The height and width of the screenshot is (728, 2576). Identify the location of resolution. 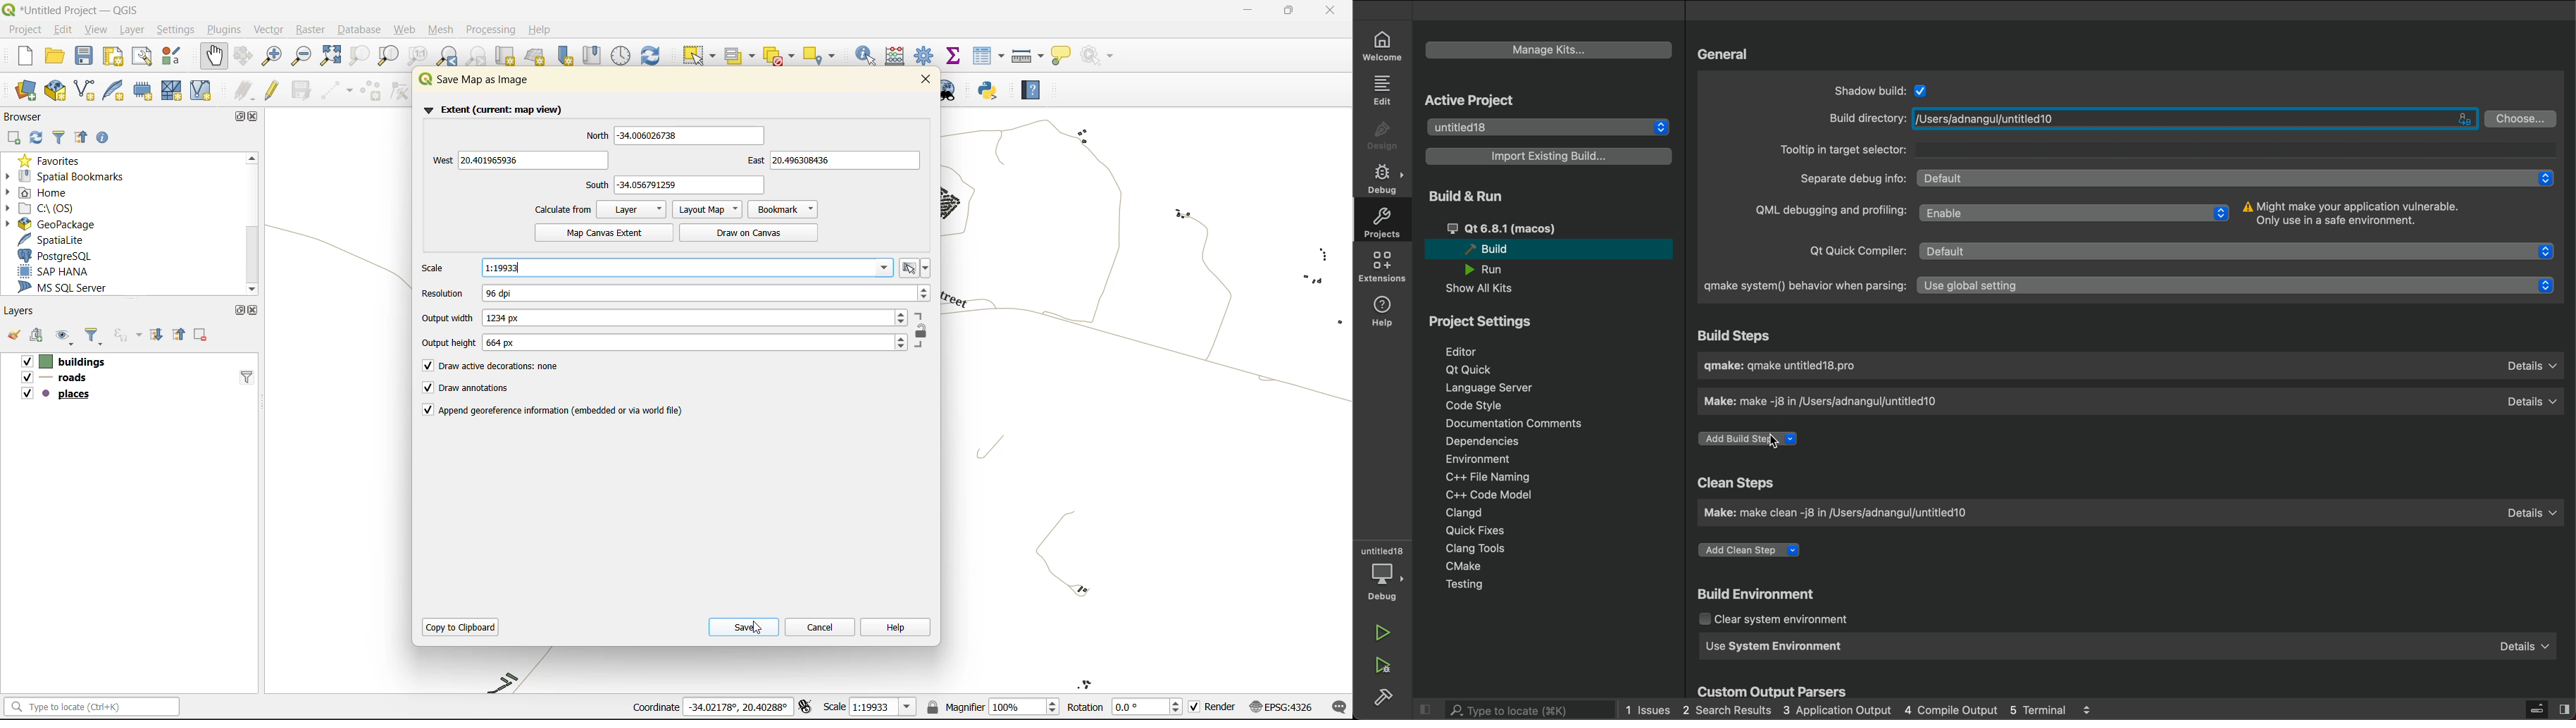
(676, 294).